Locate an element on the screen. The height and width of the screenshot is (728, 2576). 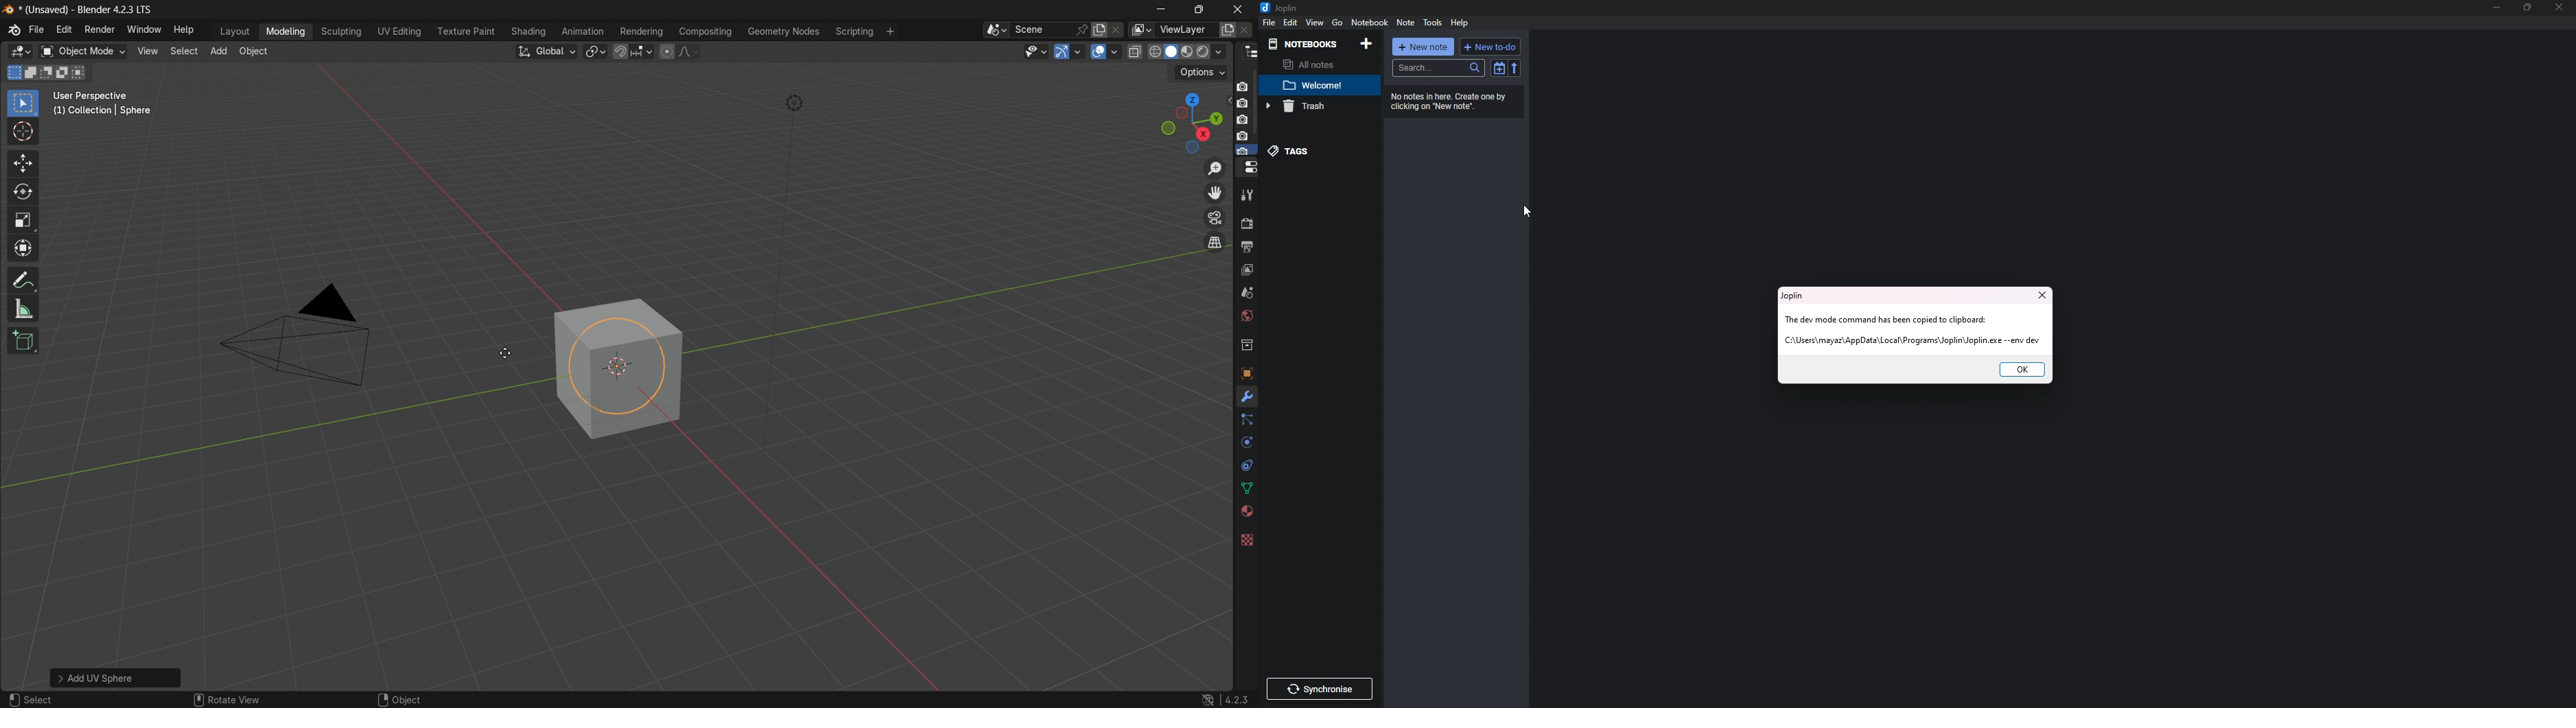
add workplace is located at coordinates (890, 31).